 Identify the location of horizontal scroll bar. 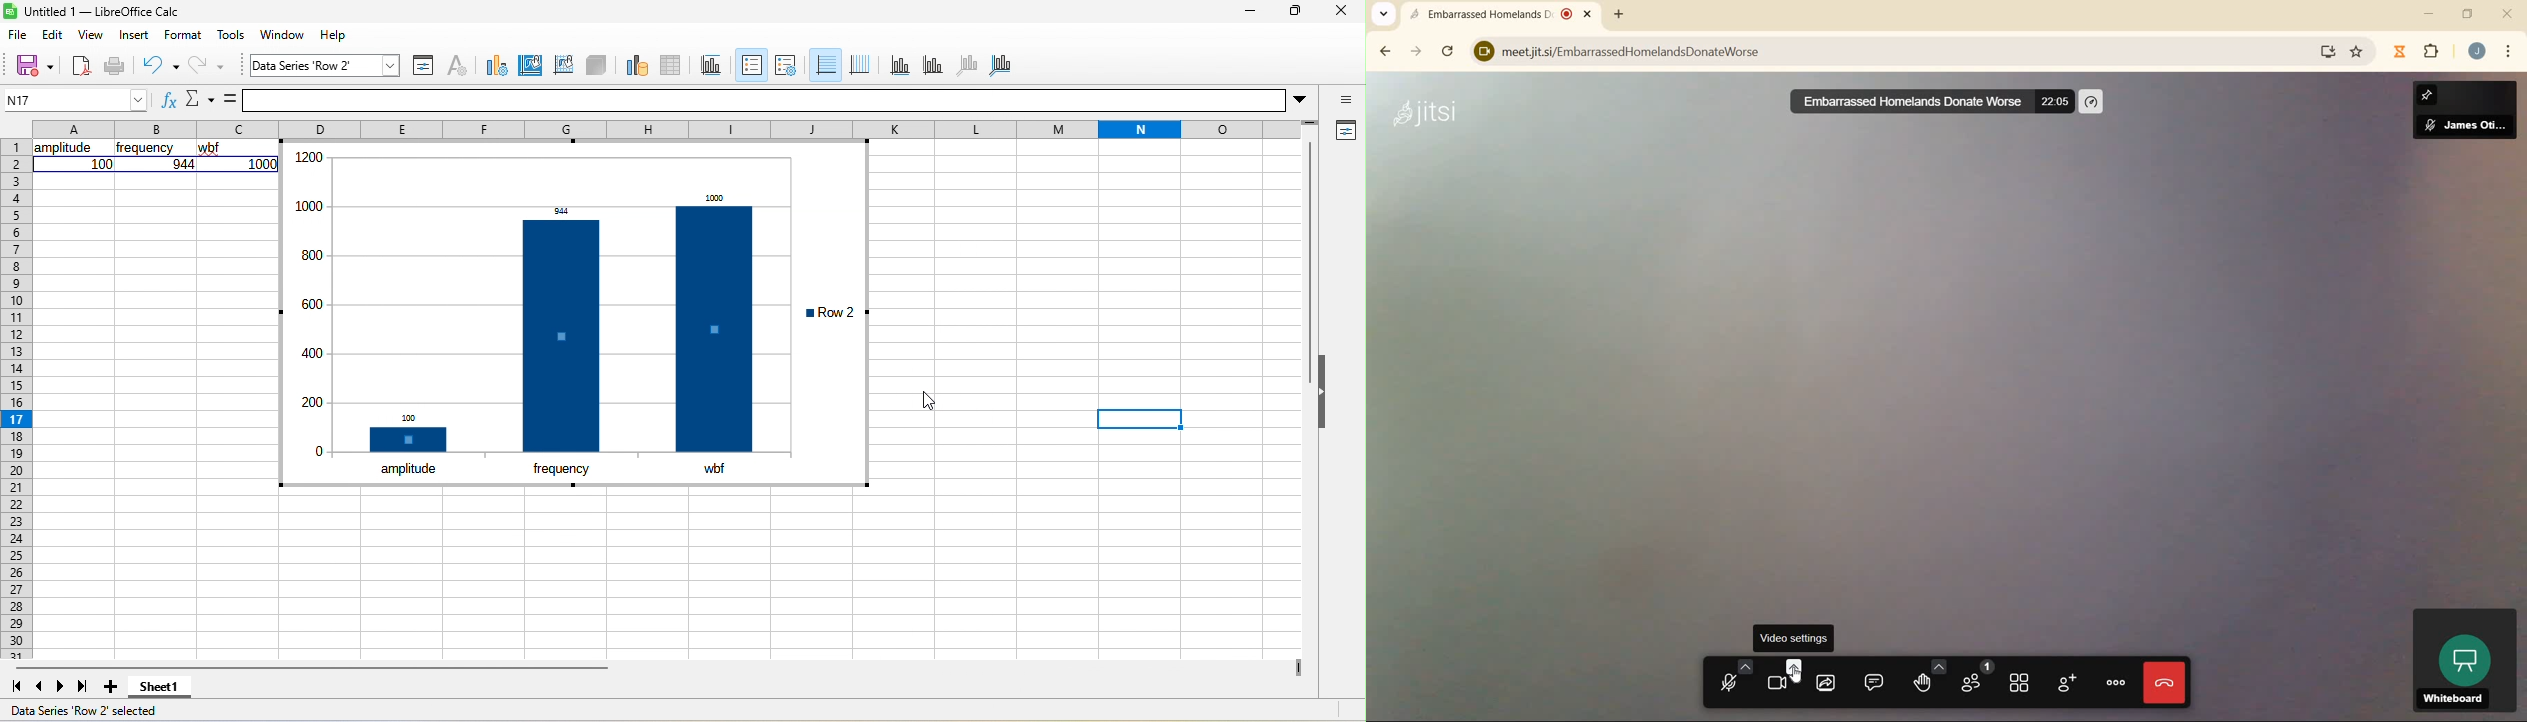
(313, 667).